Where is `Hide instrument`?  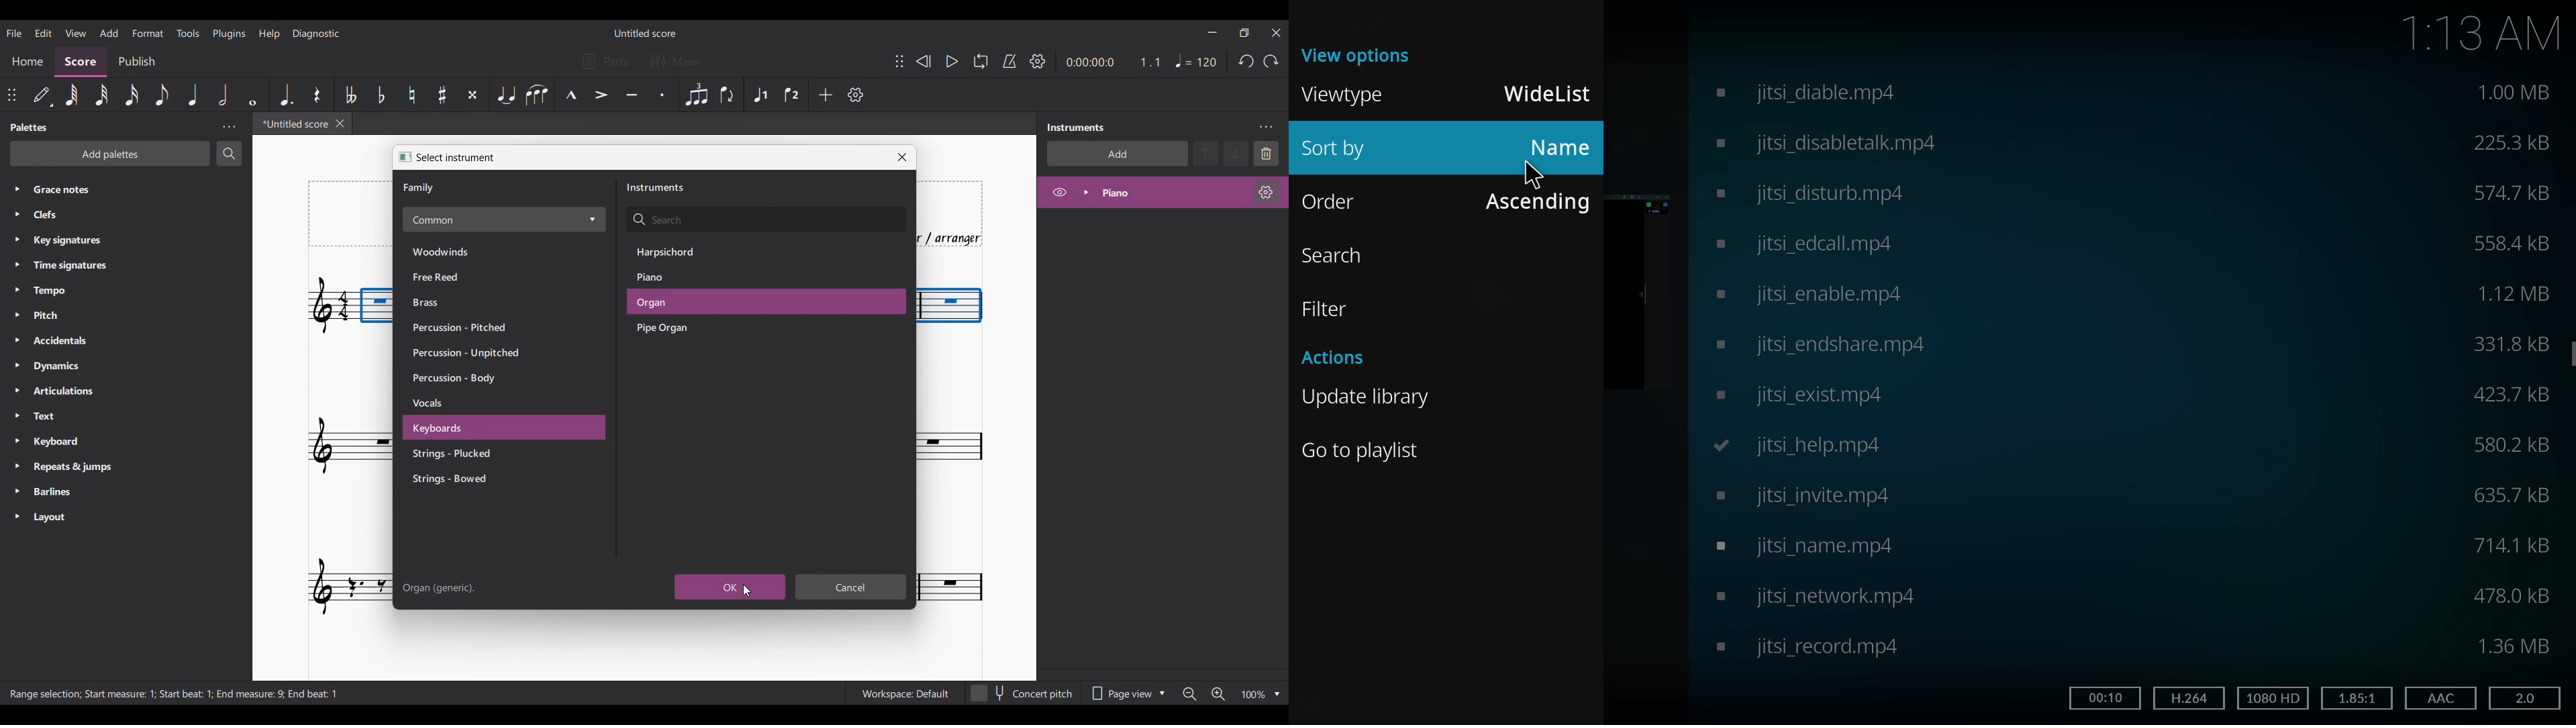
Hide instrument is located at coordinates (1059, 192).